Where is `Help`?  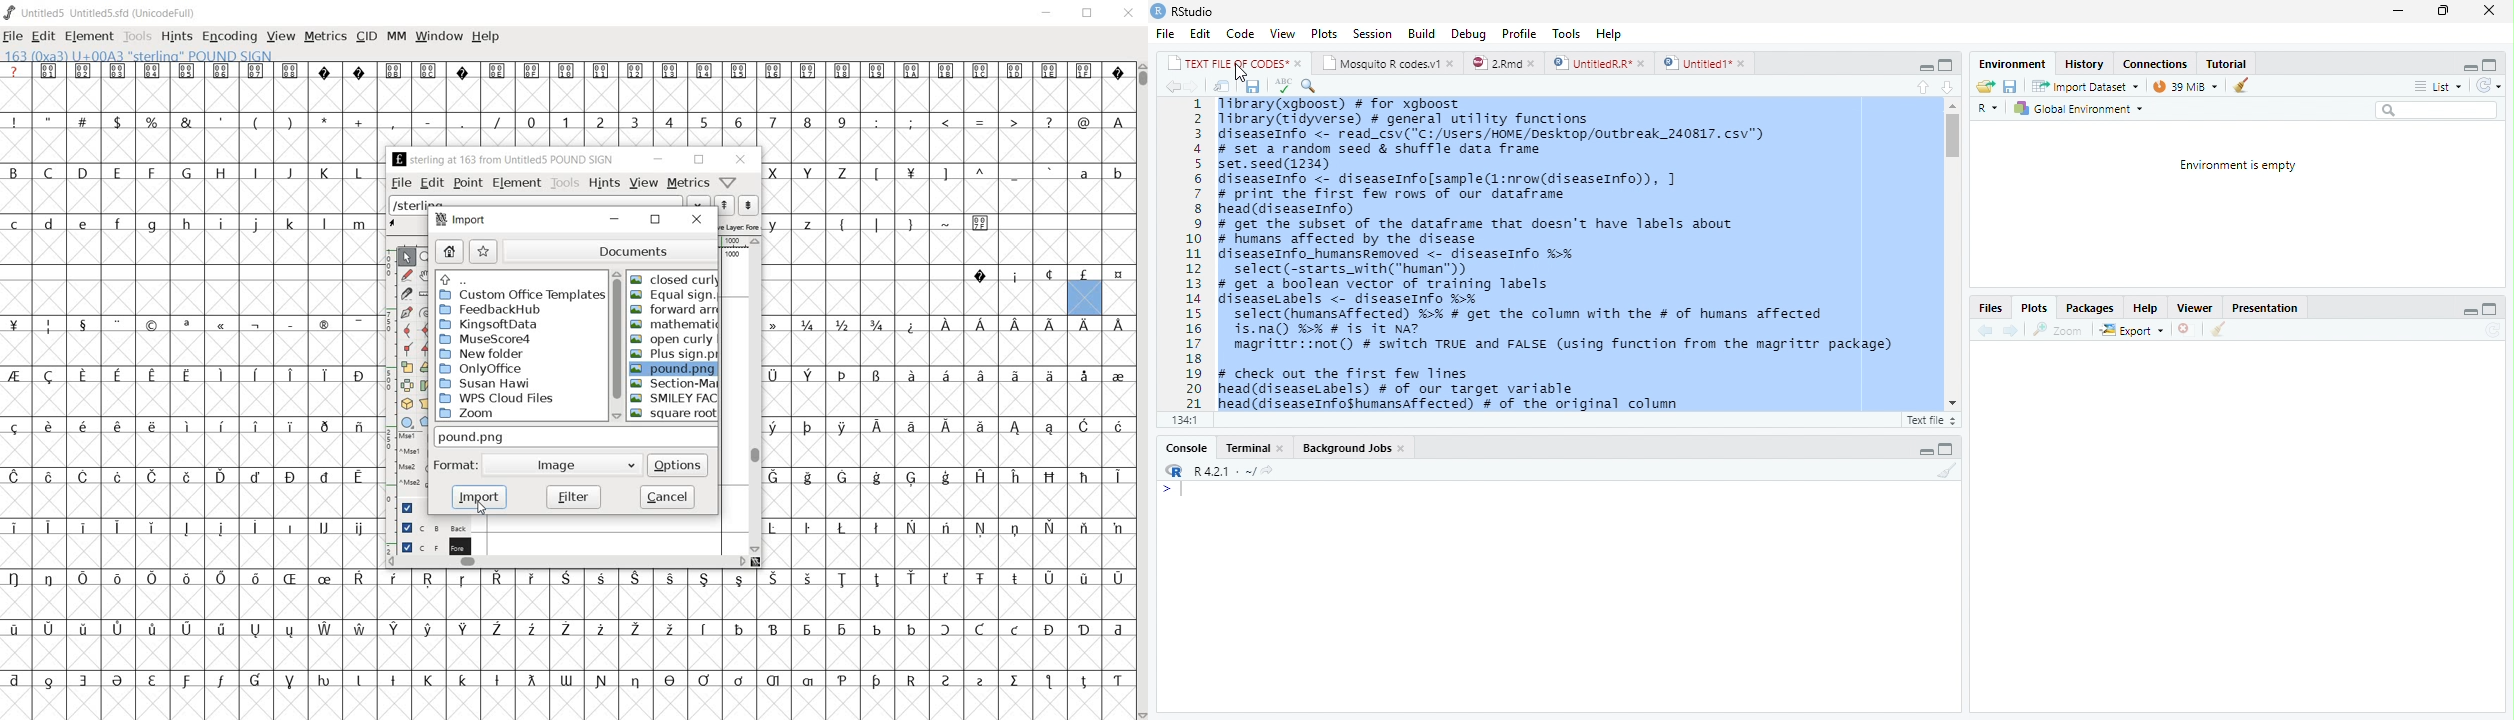
Help is located at coordinates (1611, 36).